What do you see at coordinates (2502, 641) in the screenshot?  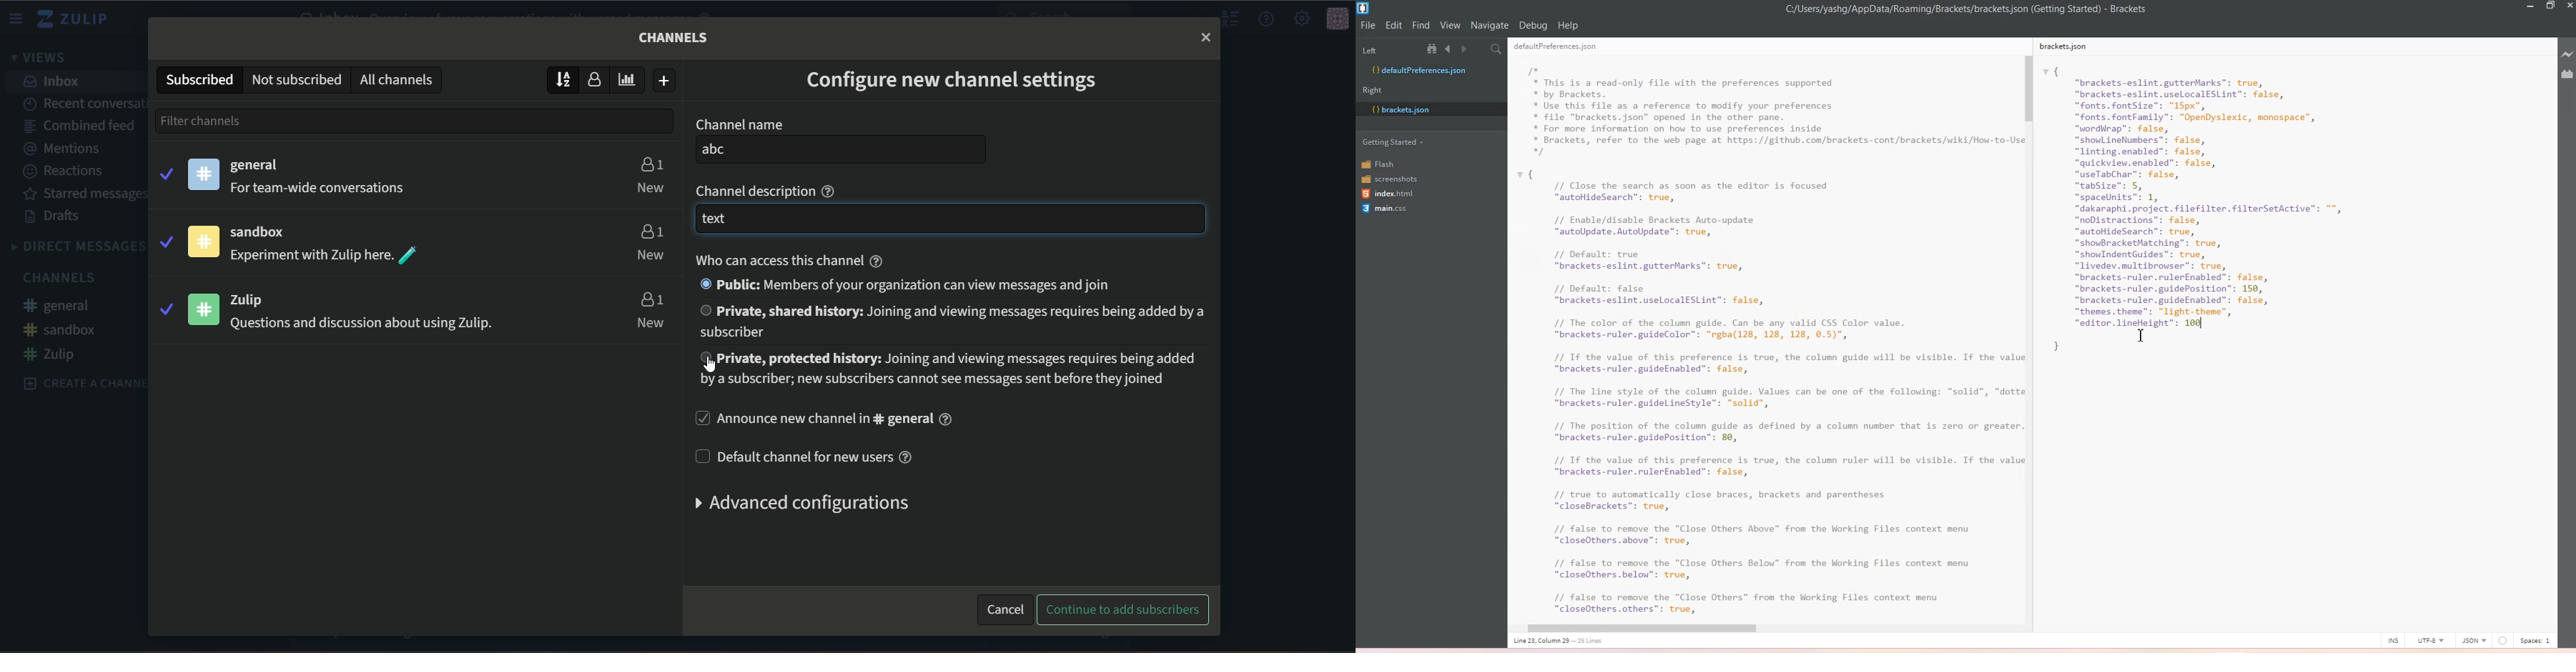 I see `No linter available` at bounding box center [2502, 641].